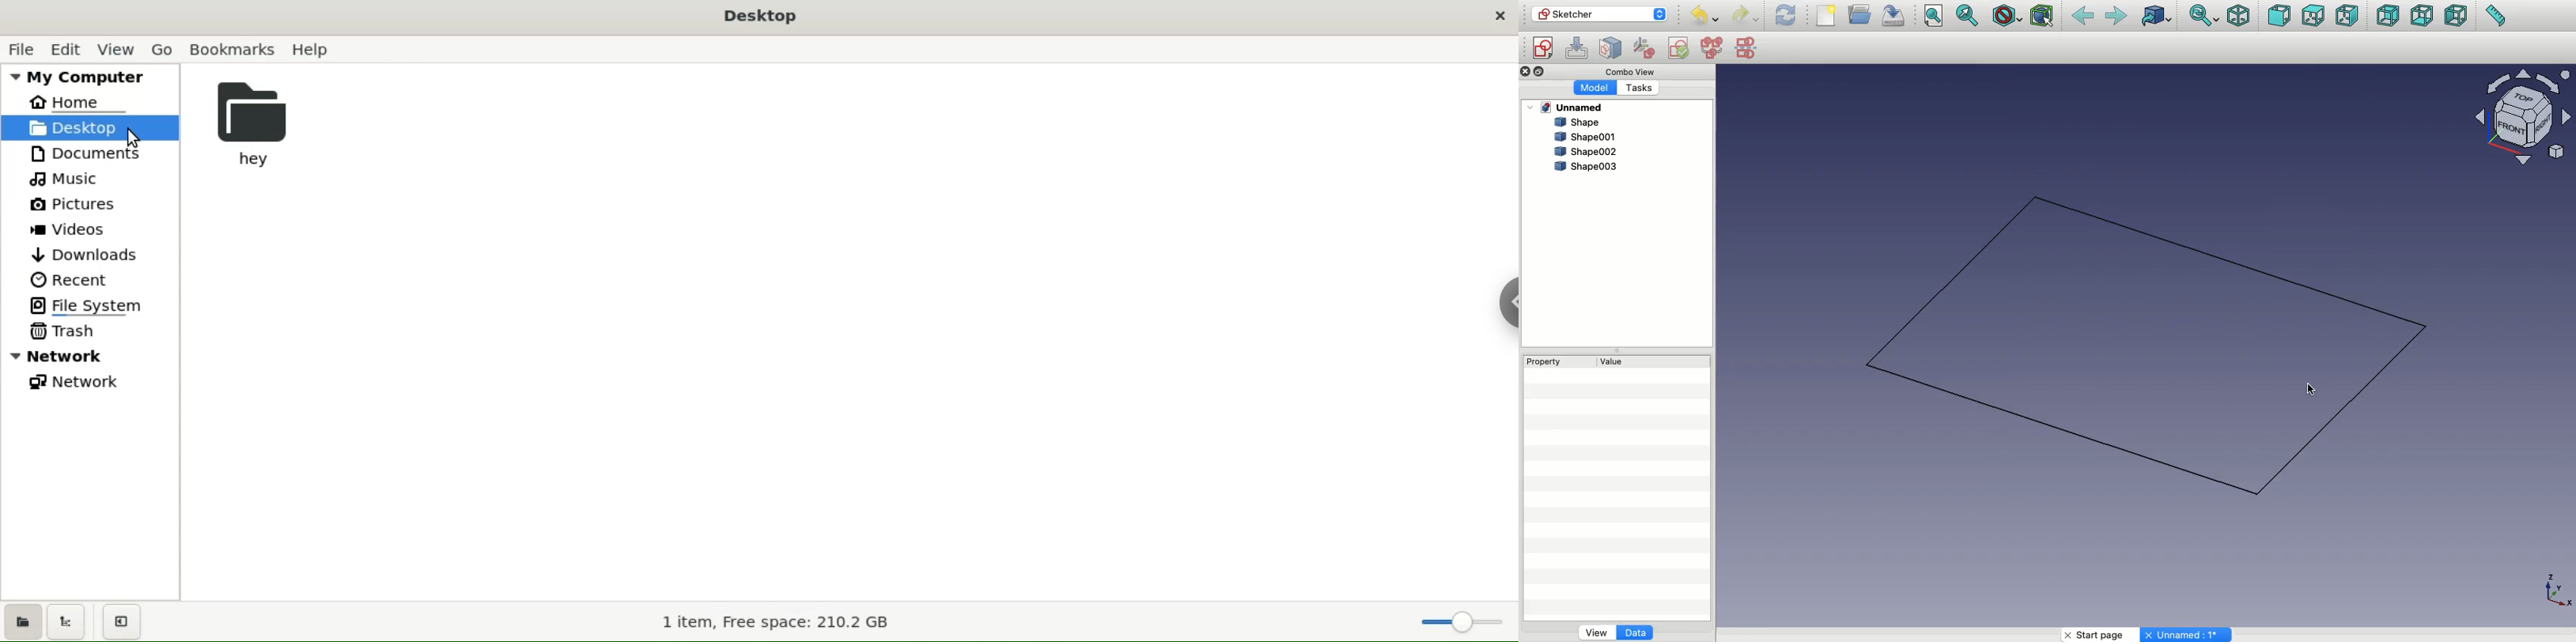  What do you see at coordinates (84, 77) in the screenshot?
I see `my computer` at bounding box center [84, 77].